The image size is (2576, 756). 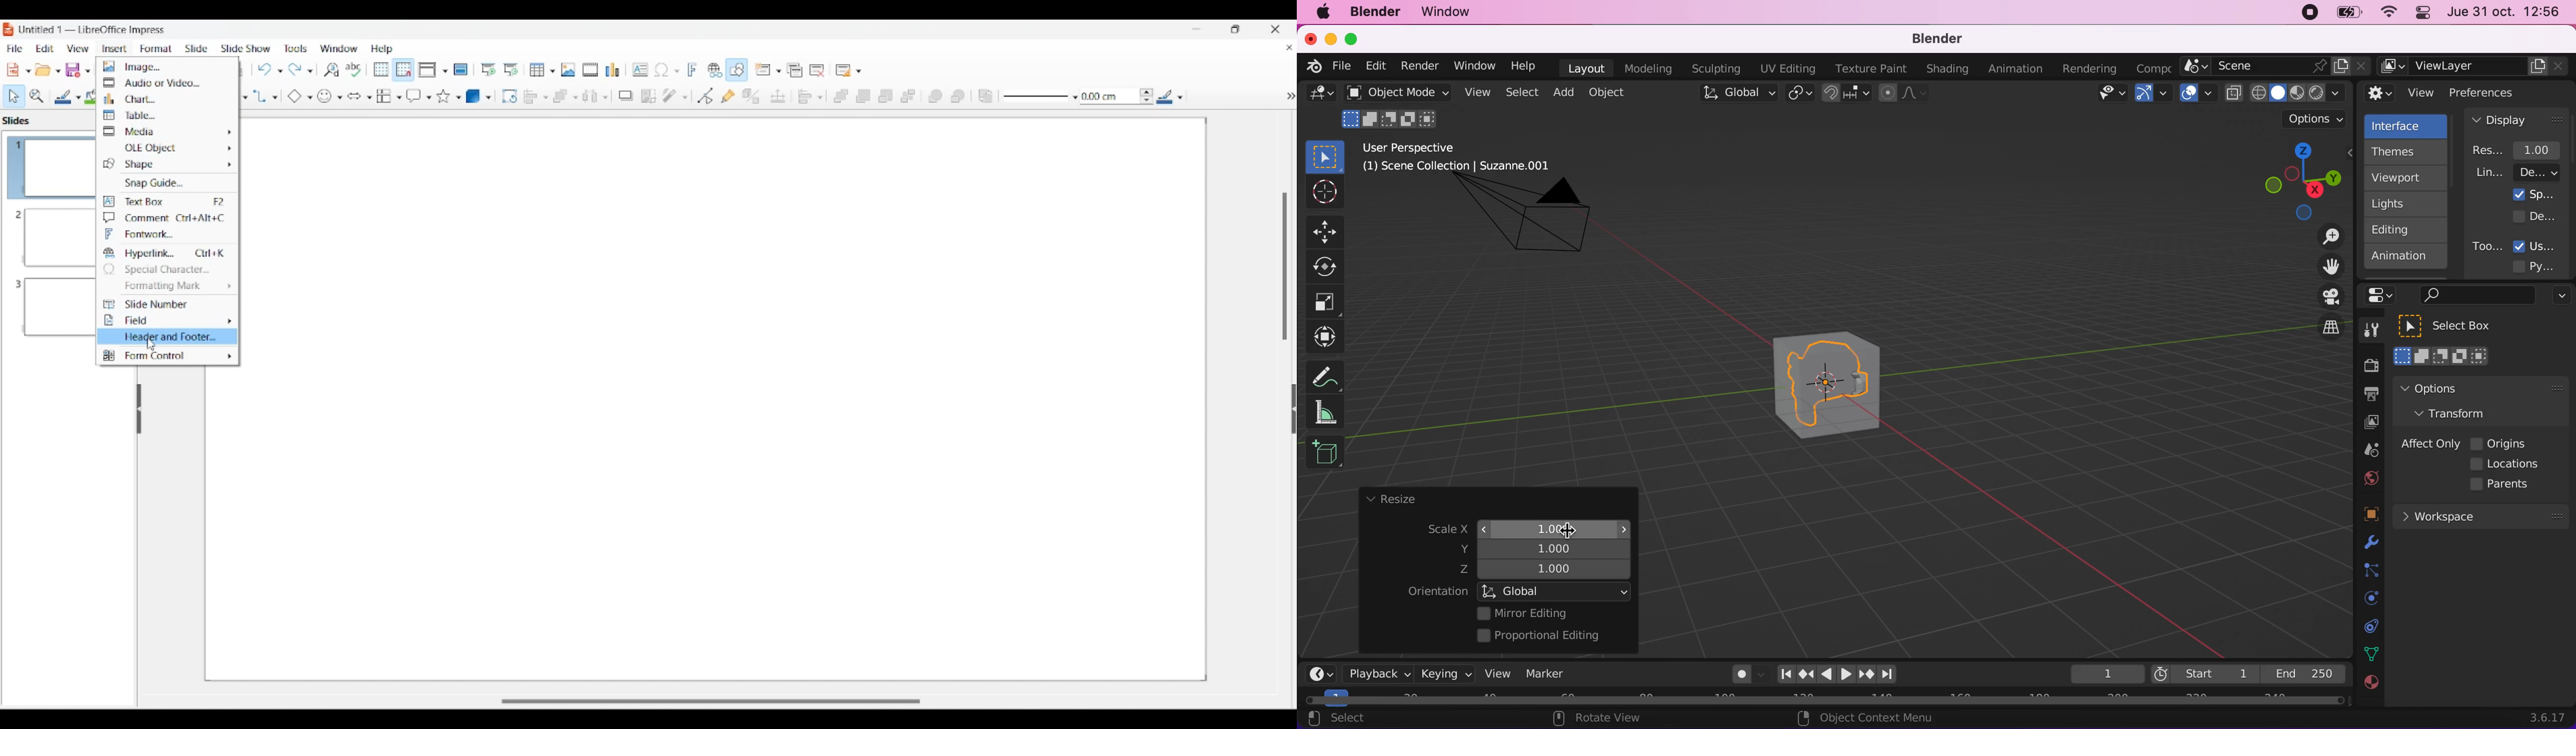 What do you see at coordinates (2366, 396) in the screenshot?
I see `output` at bounding box center [2366, 396].